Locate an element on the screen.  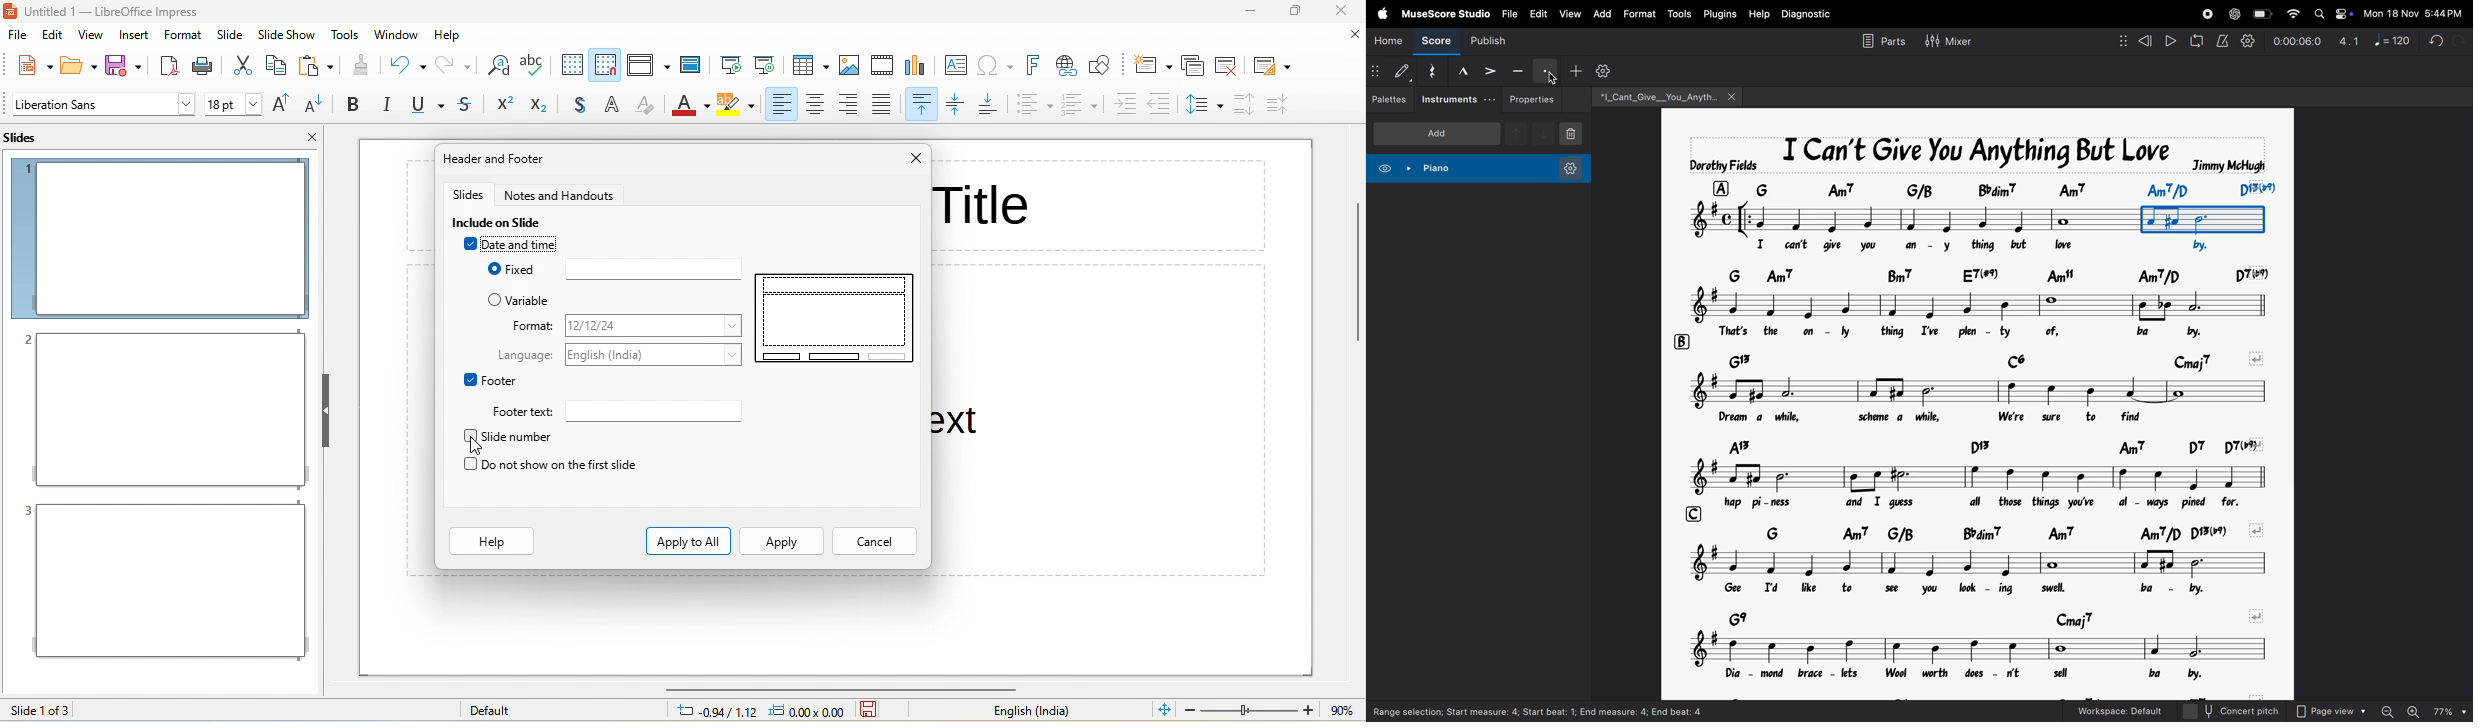
view is located at coordinates (90, 38).